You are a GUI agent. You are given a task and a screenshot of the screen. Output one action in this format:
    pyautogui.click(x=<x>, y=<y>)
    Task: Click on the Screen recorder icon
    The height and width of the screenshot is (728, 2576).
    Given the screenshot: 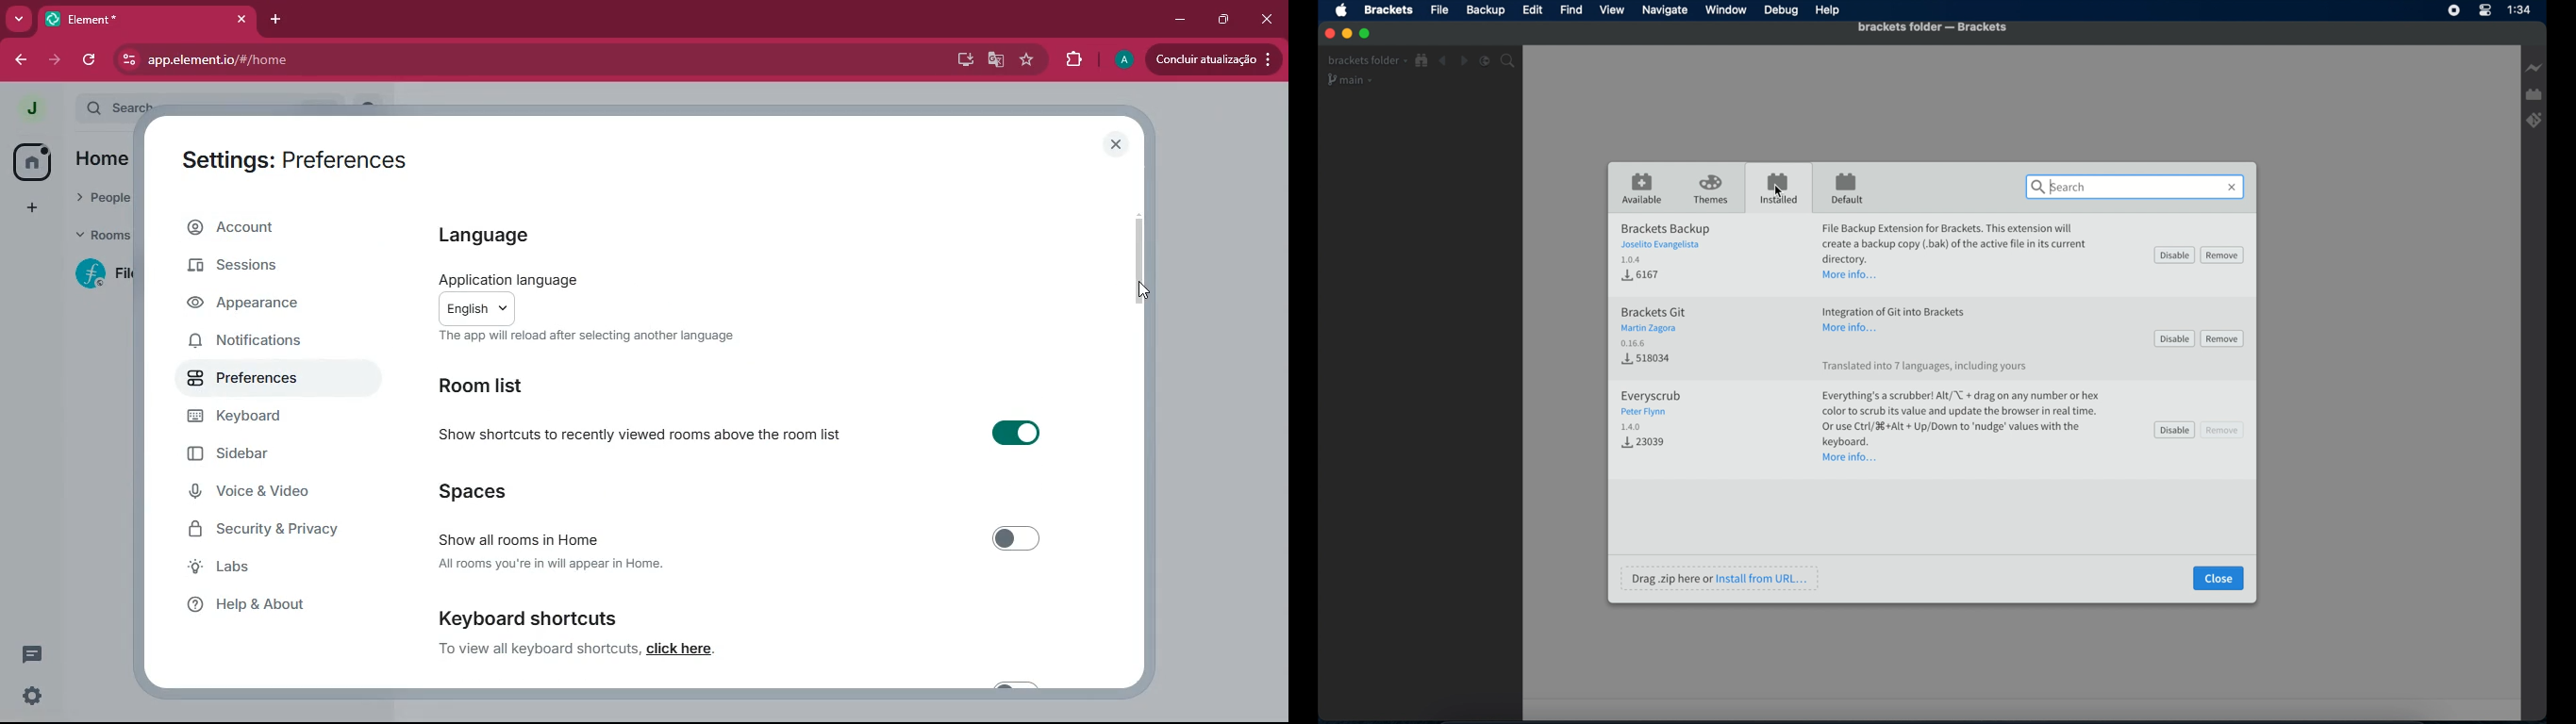 What is the action you would take?
    pyautogui.click(x=2455, y=10)
    